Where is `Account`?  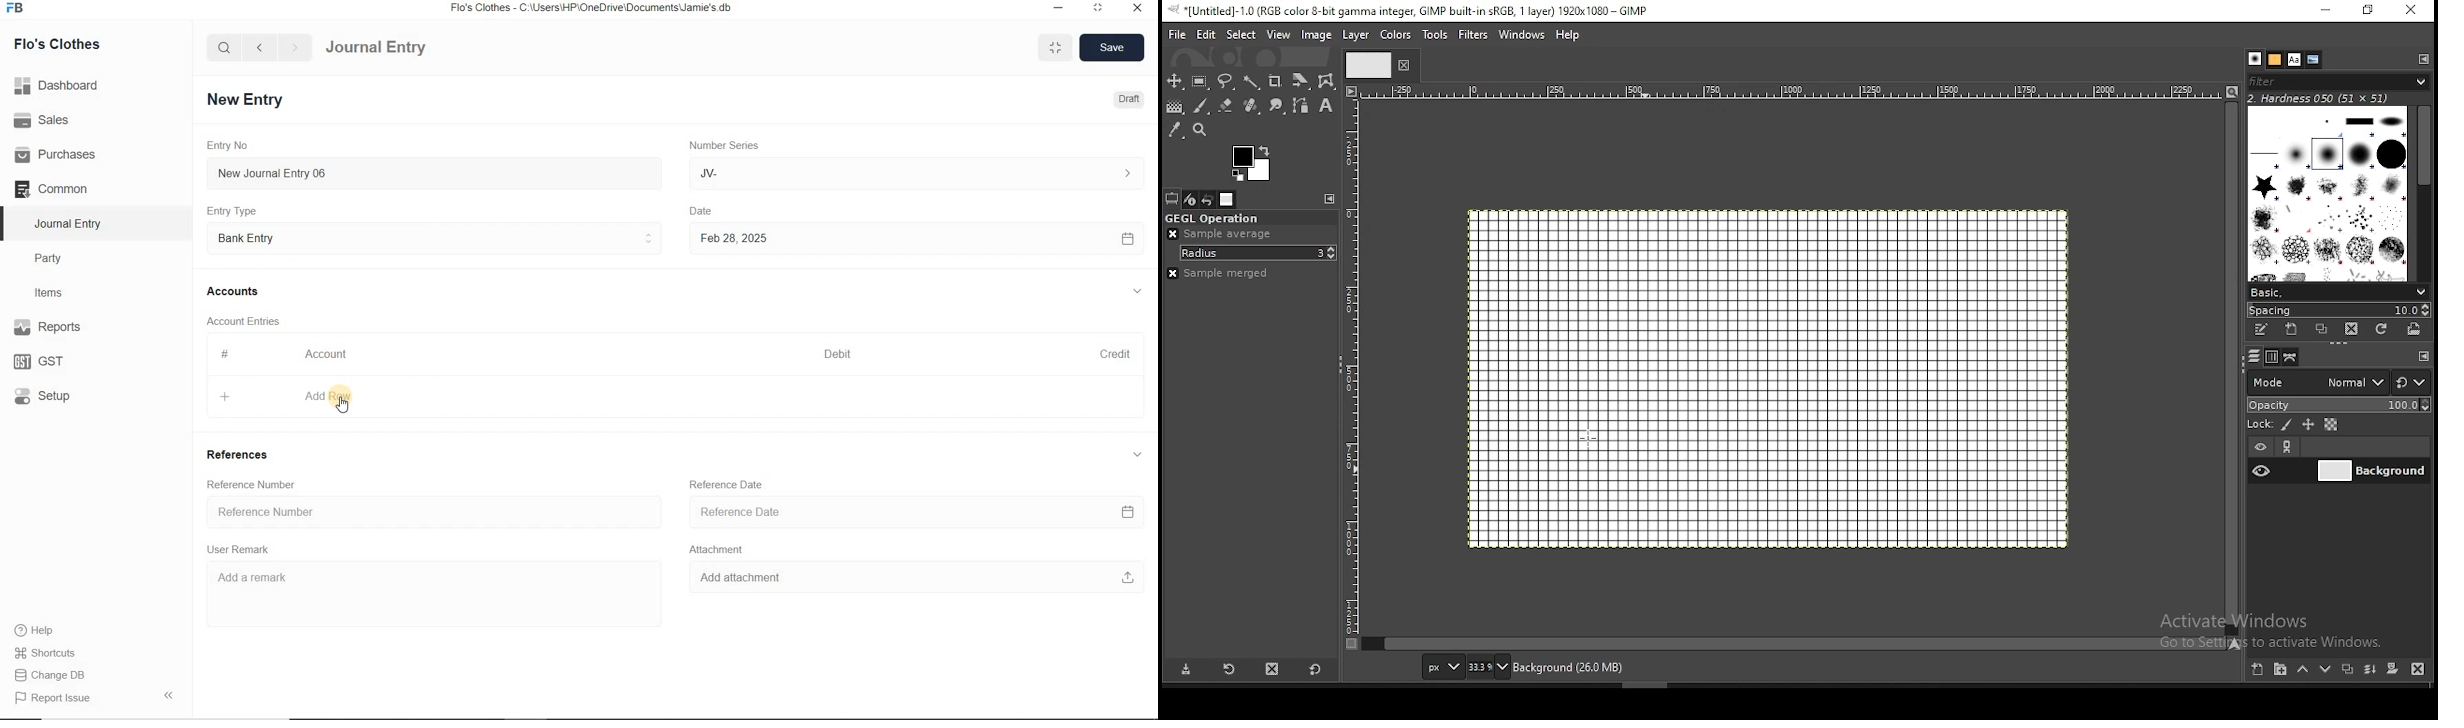 Account is located at coordinates (330, 354).